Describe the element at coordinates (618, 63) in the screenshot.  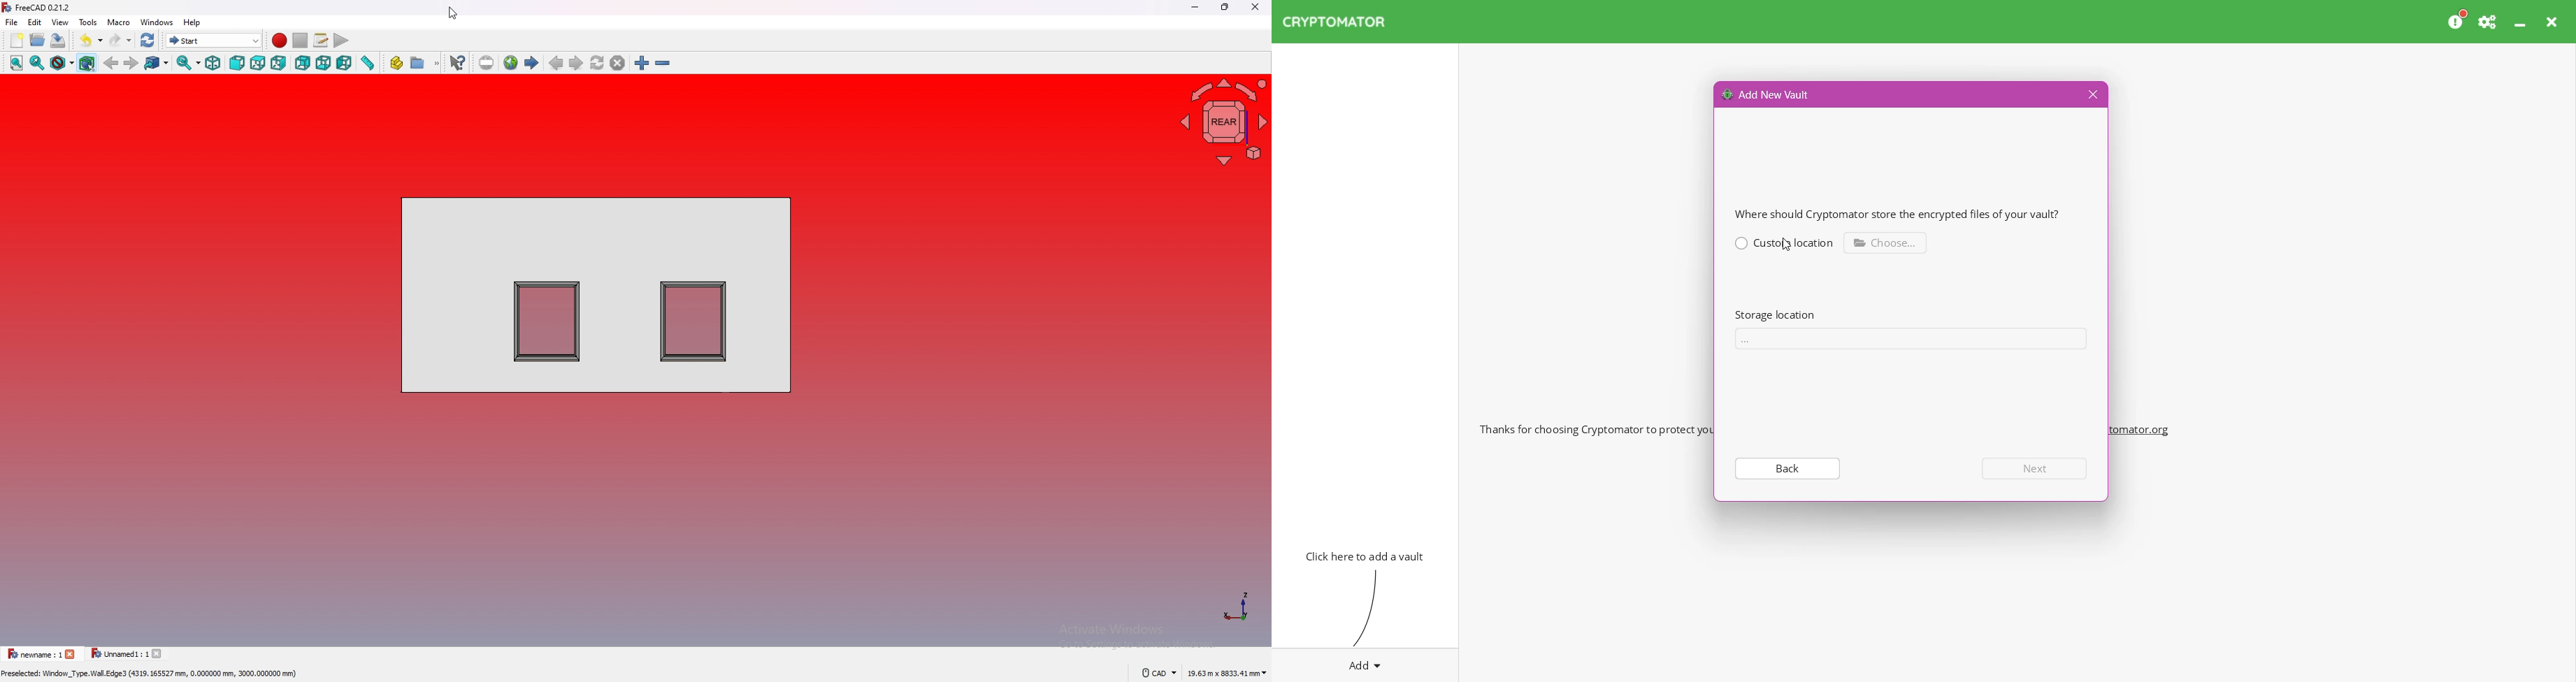
I see `stop loading` at that location.